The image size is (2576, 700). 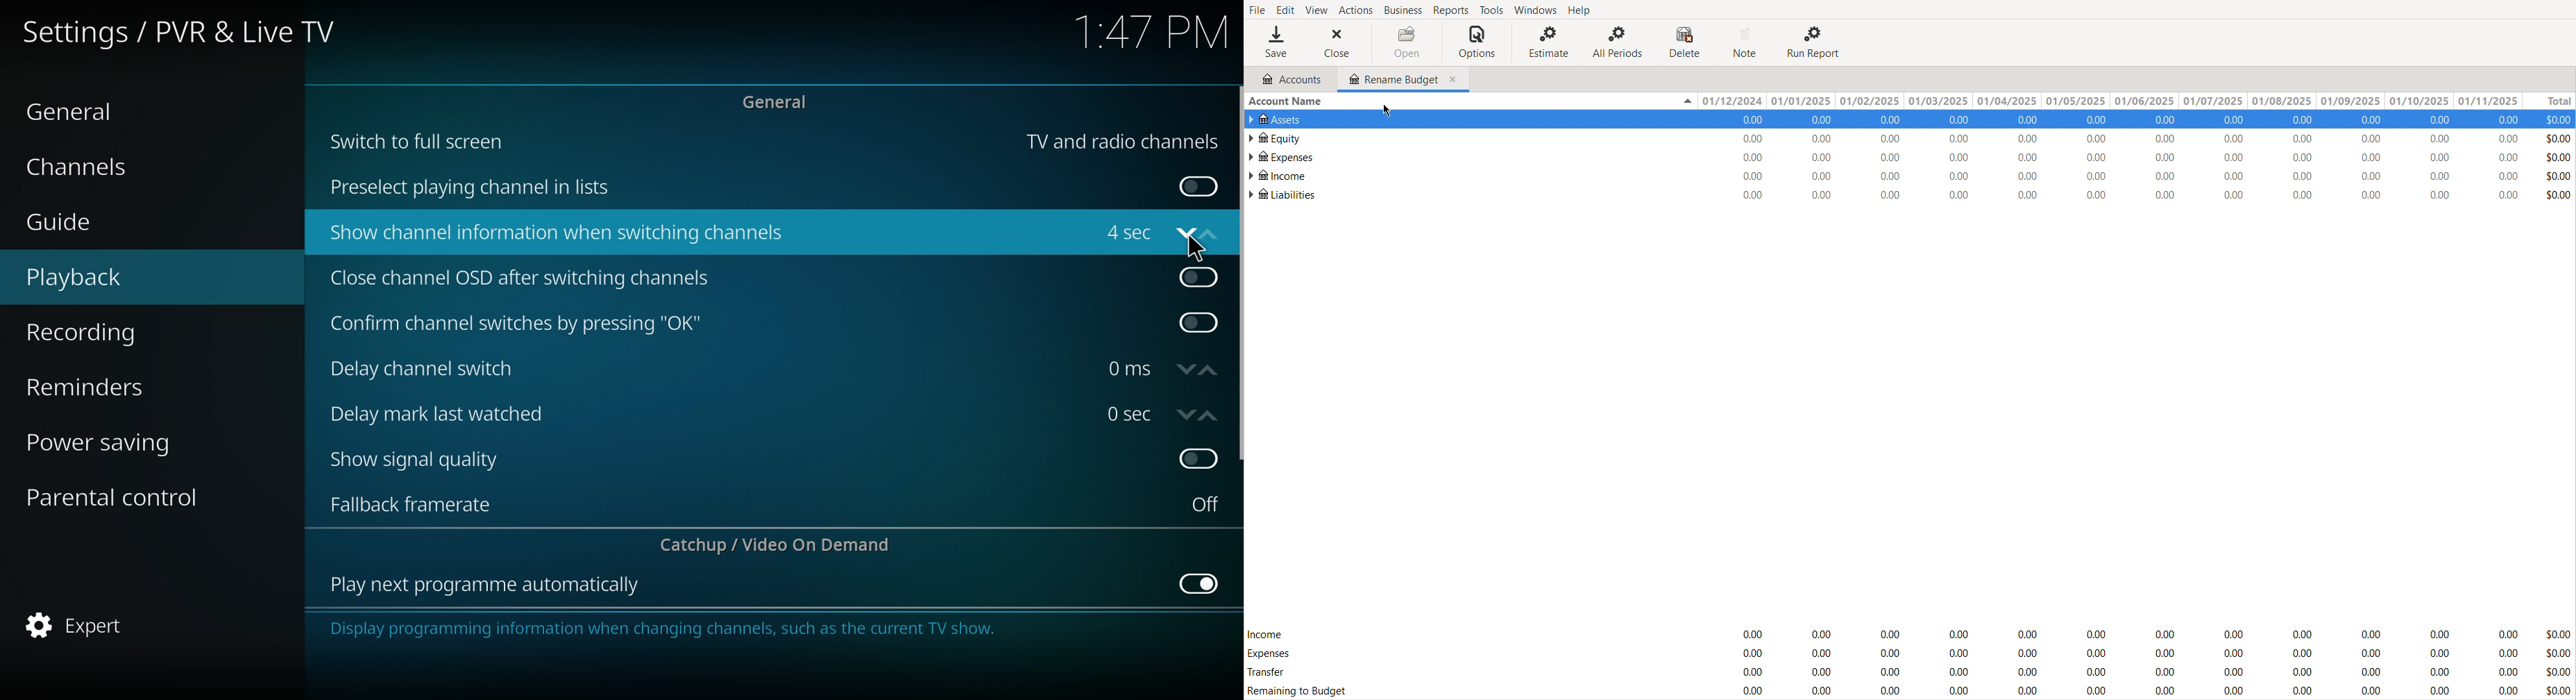 What do you see at coordinates (1199, 275) in the screenshot?
I see `off` at bounding box center [1199, 275].